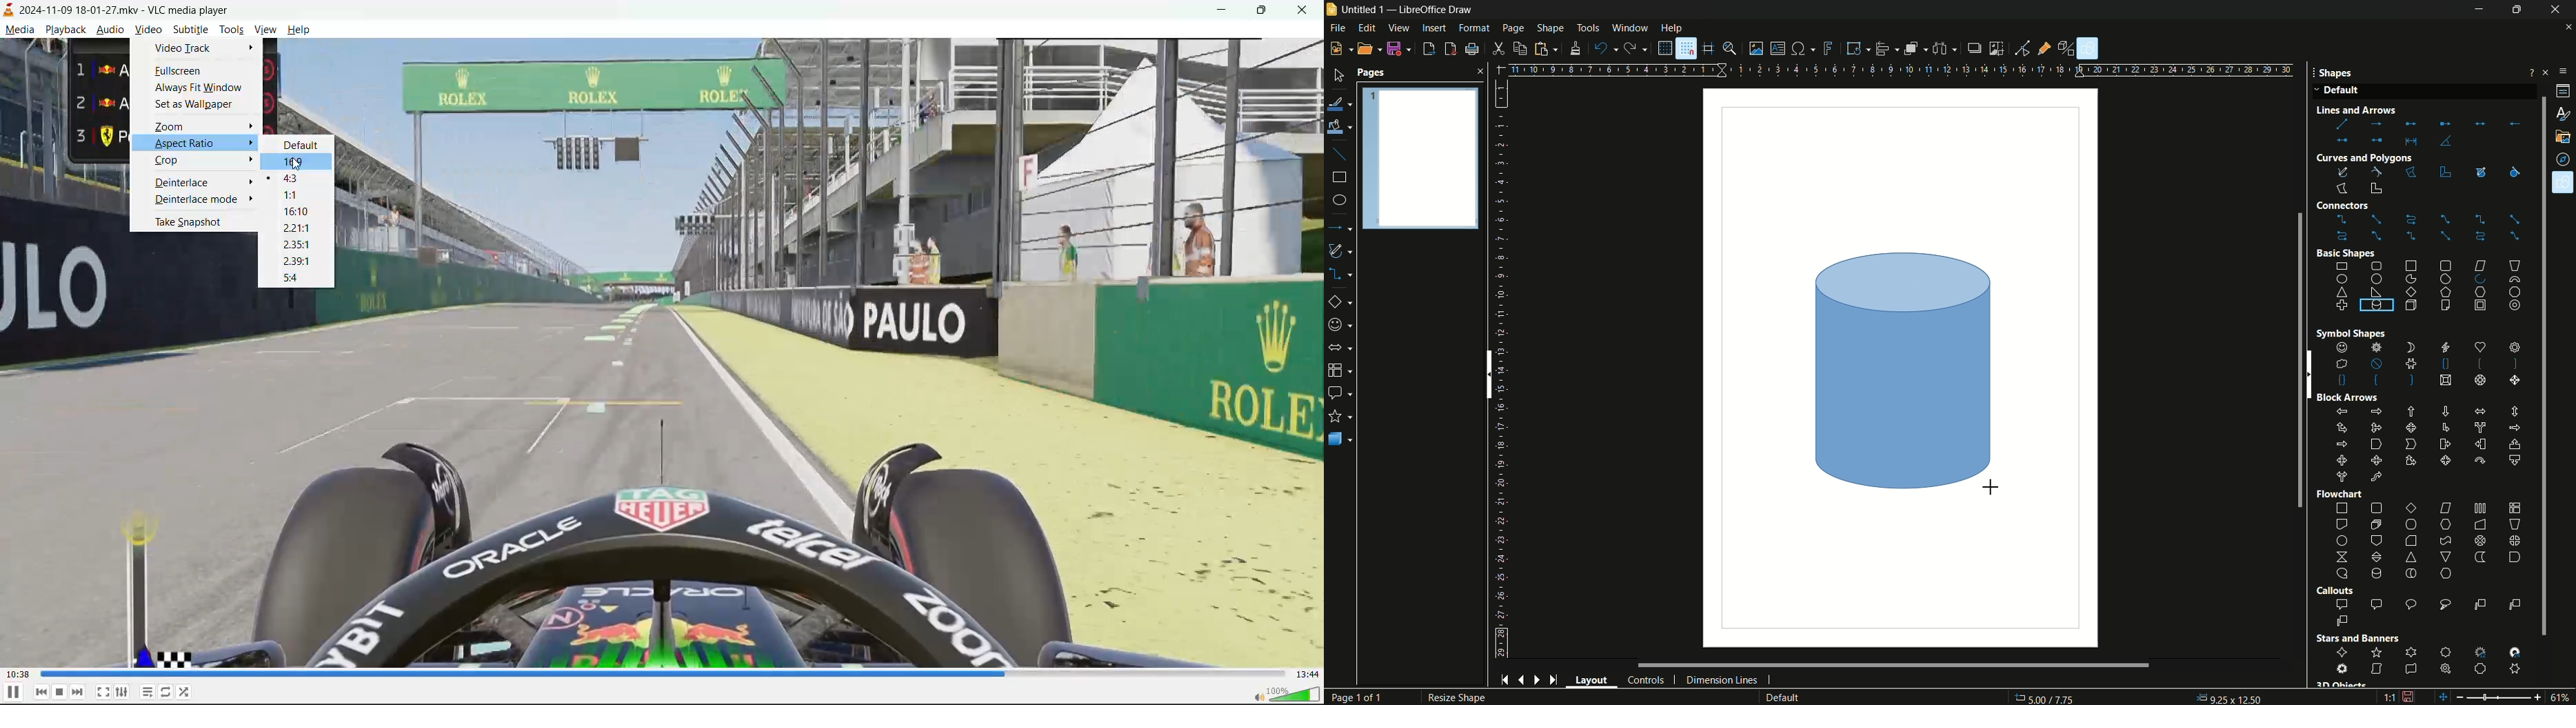  What do you see at coordinates (2426, 132) in the screenshot?
I see `lines and arrows` at bounding box center [2426, 132].